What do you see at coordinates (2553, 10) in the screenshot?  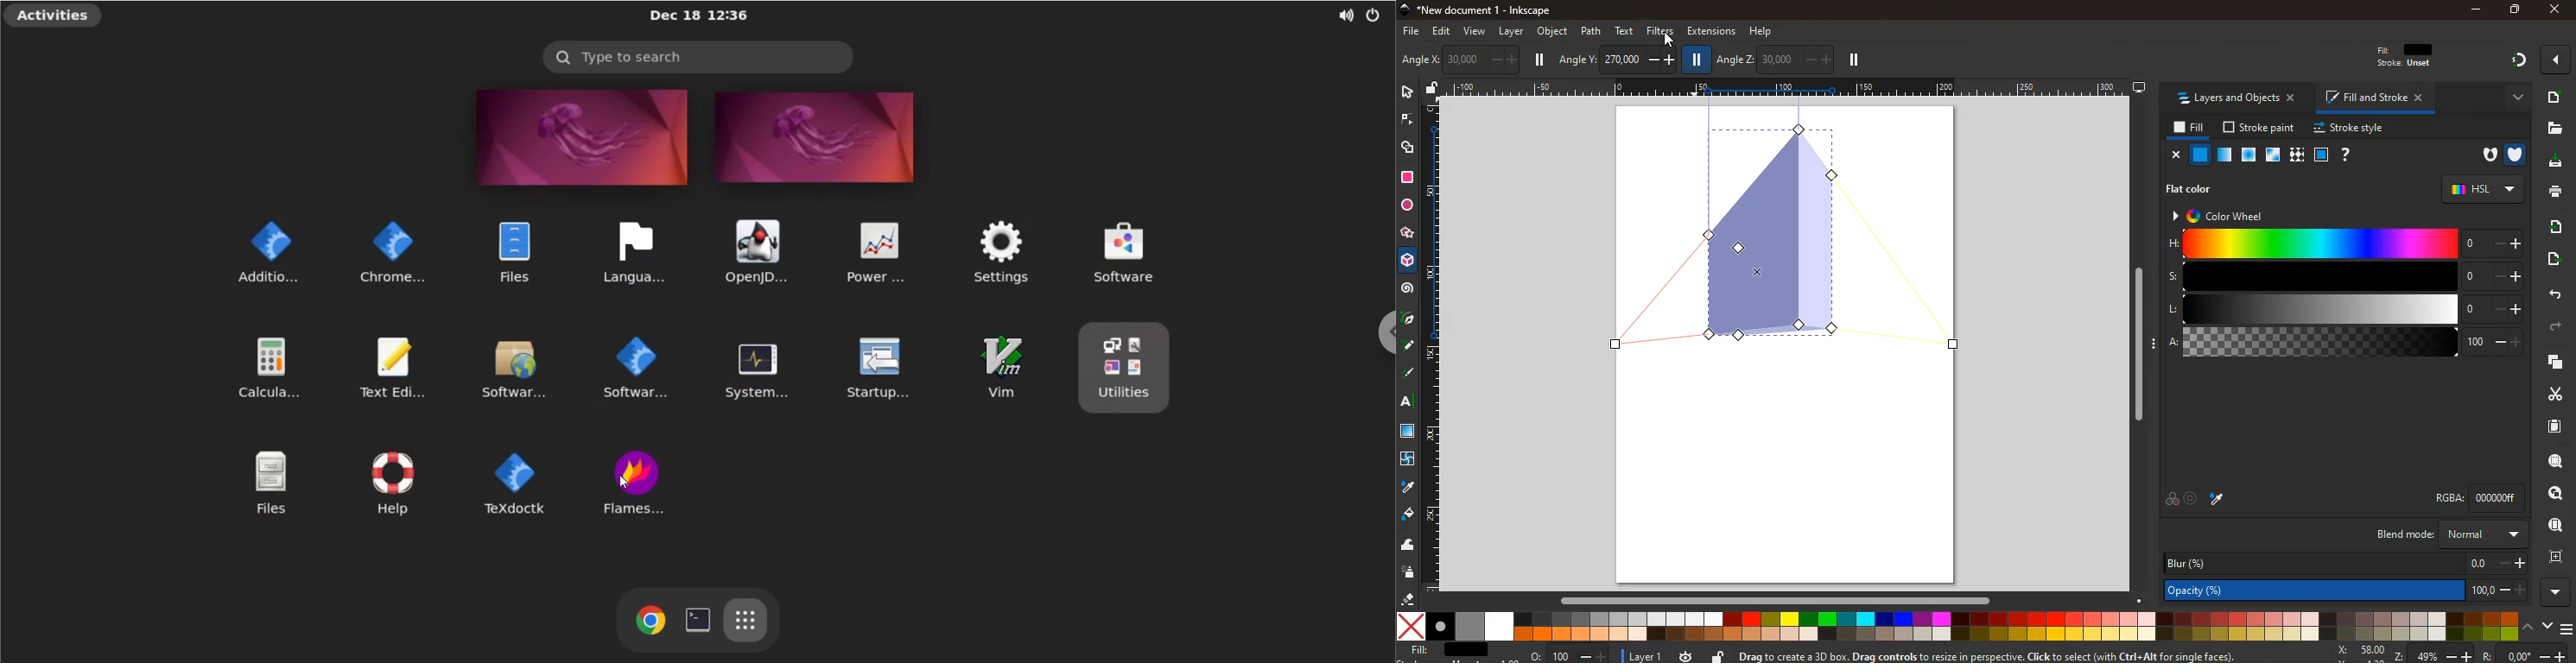 I see `close` at bounding box center [2553, 10].